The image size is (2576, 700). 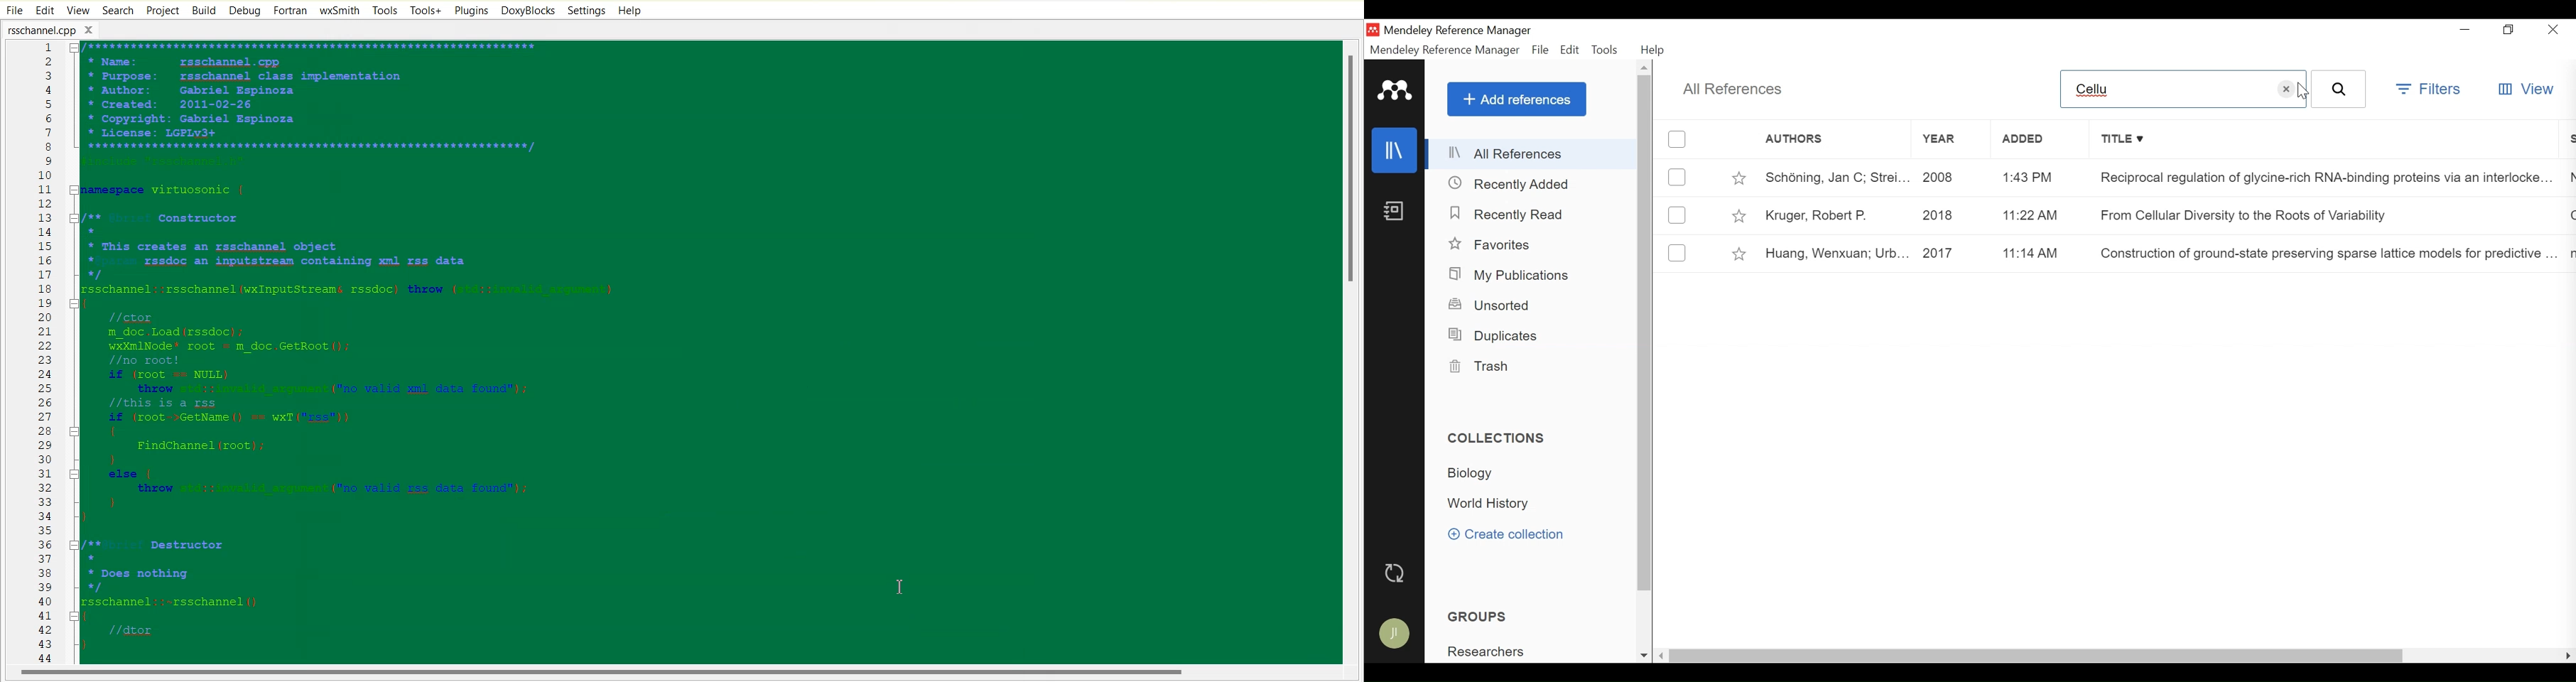 I want to click on Schoning, Jan C, Strel., so click(x=1833, y=177).